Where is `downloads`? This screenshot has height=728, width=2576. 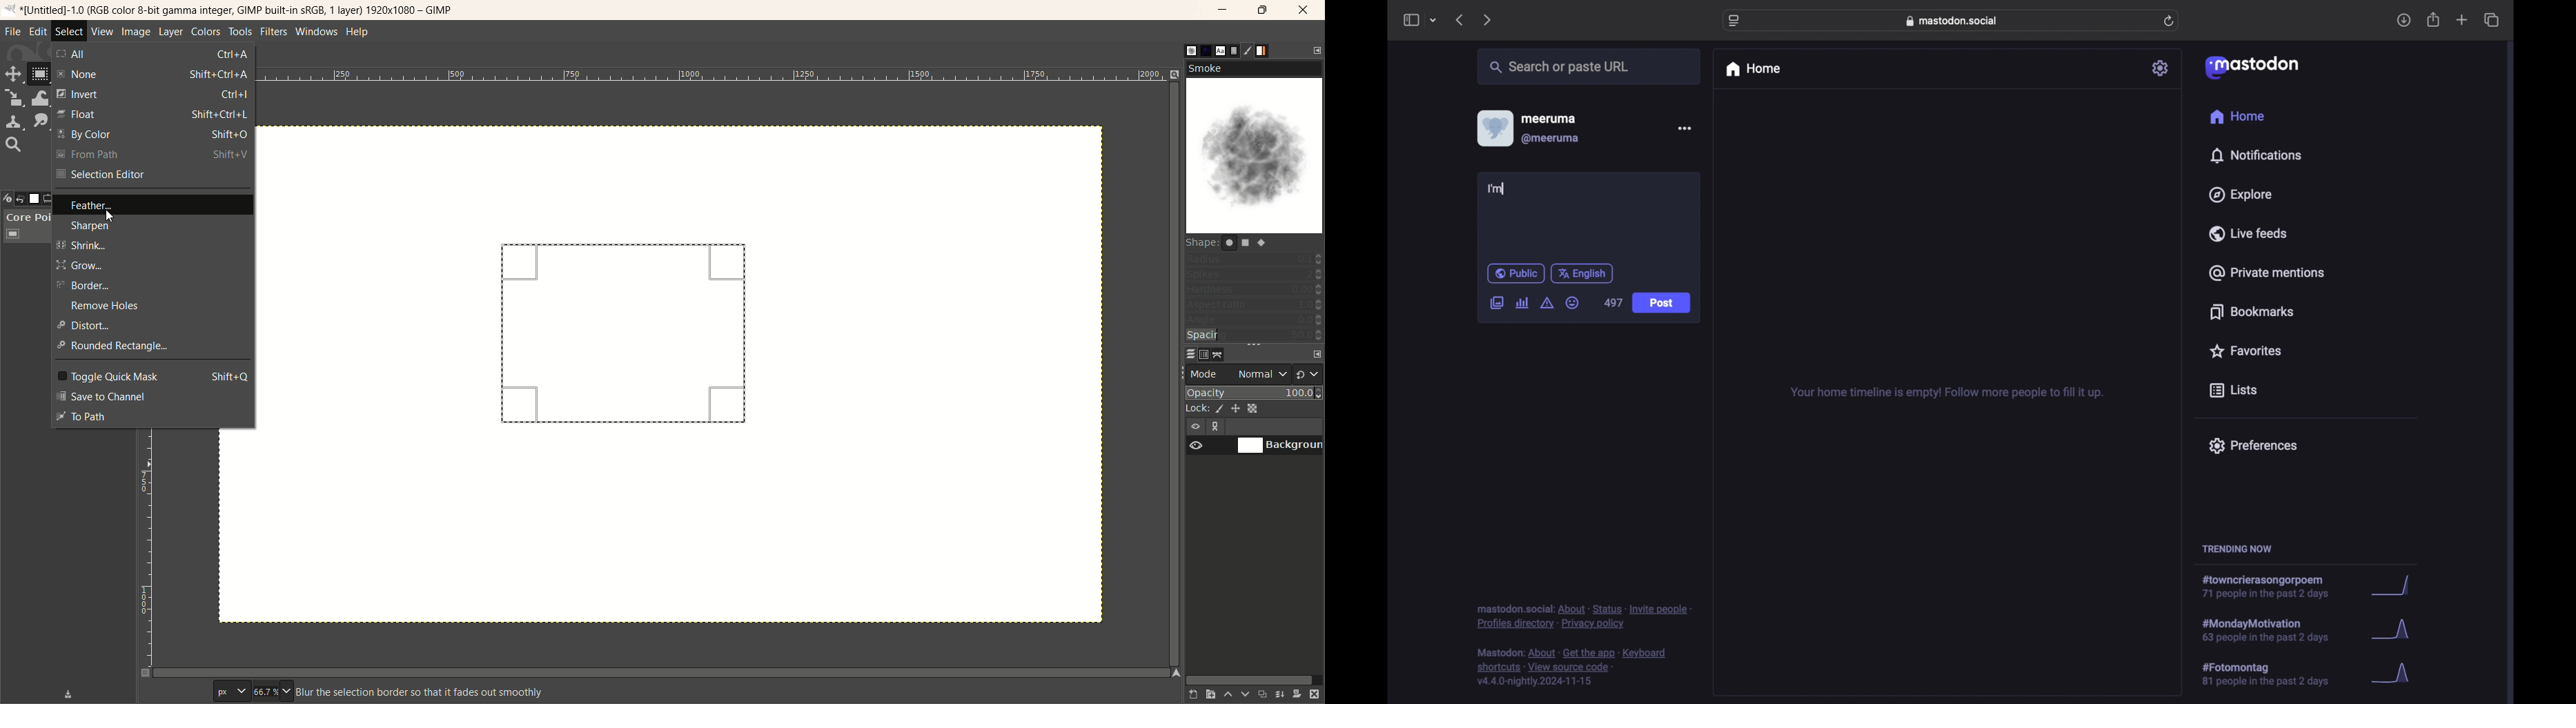
downloads is located at coordinates (2404, 20).